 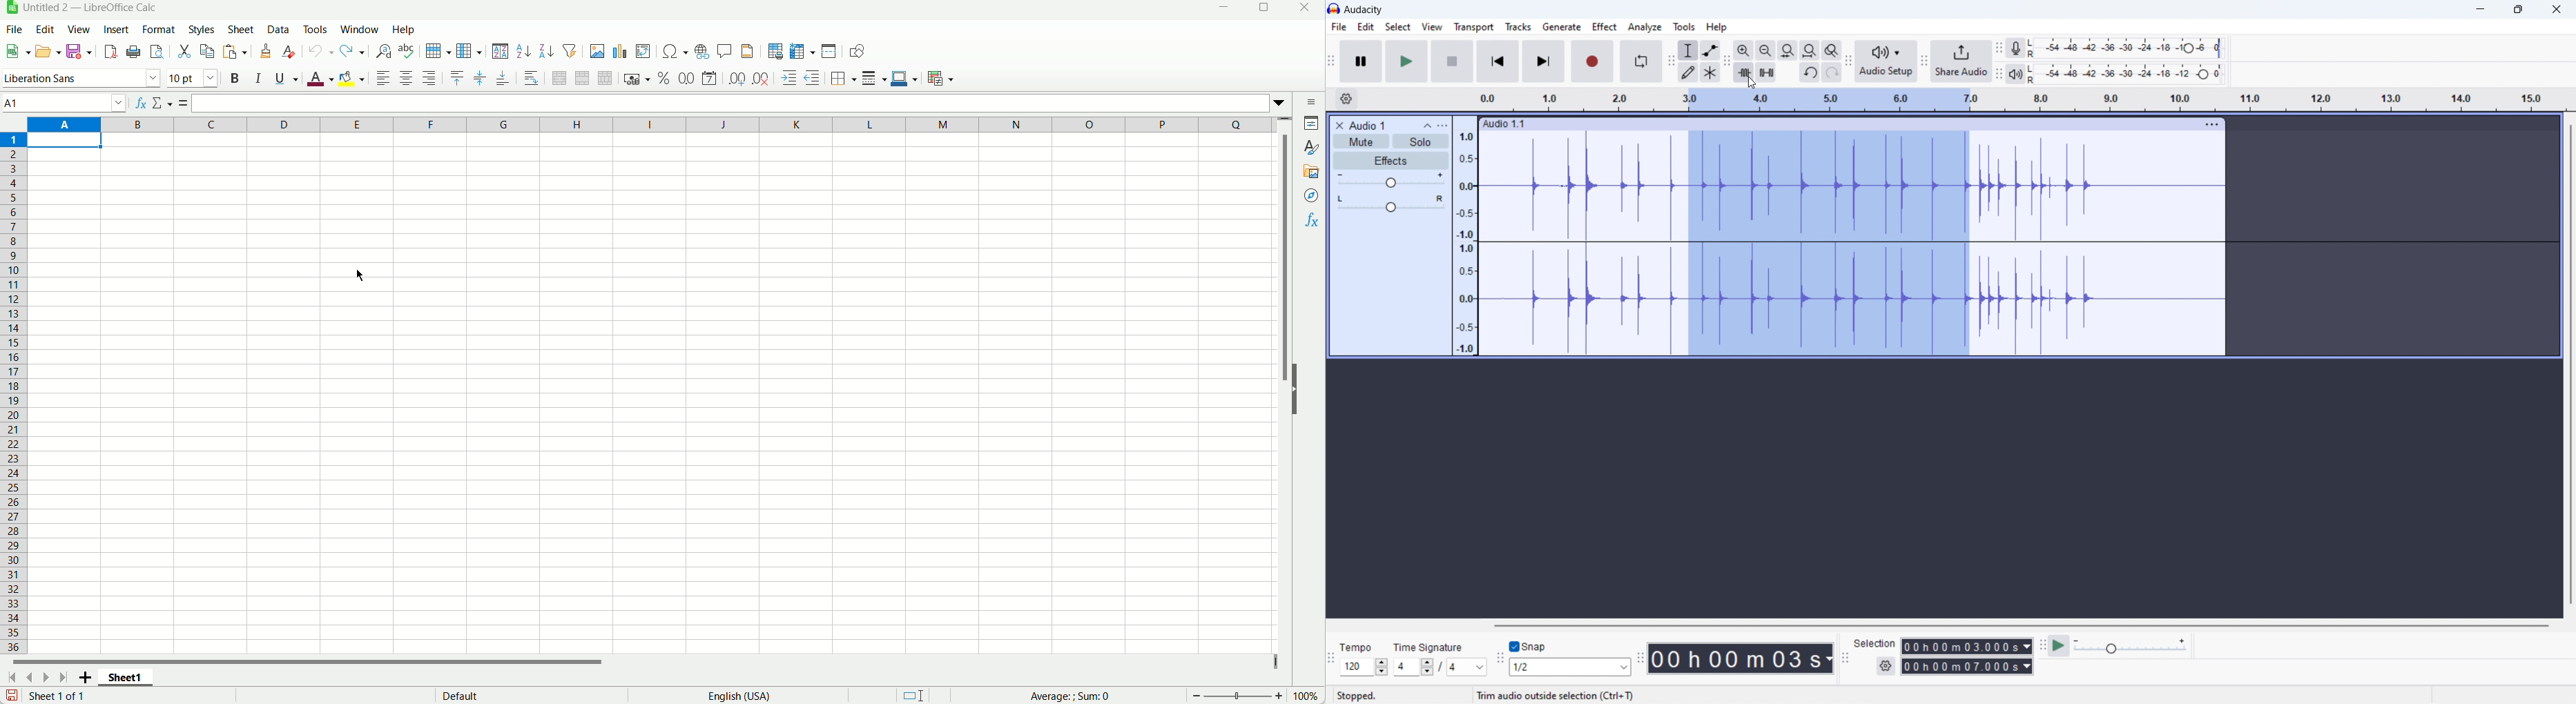 What do you see at coordinates (1967, 666) in the screenshot?
I see `00h00m07.000s(end time)` at bounding box center [1967, 666].